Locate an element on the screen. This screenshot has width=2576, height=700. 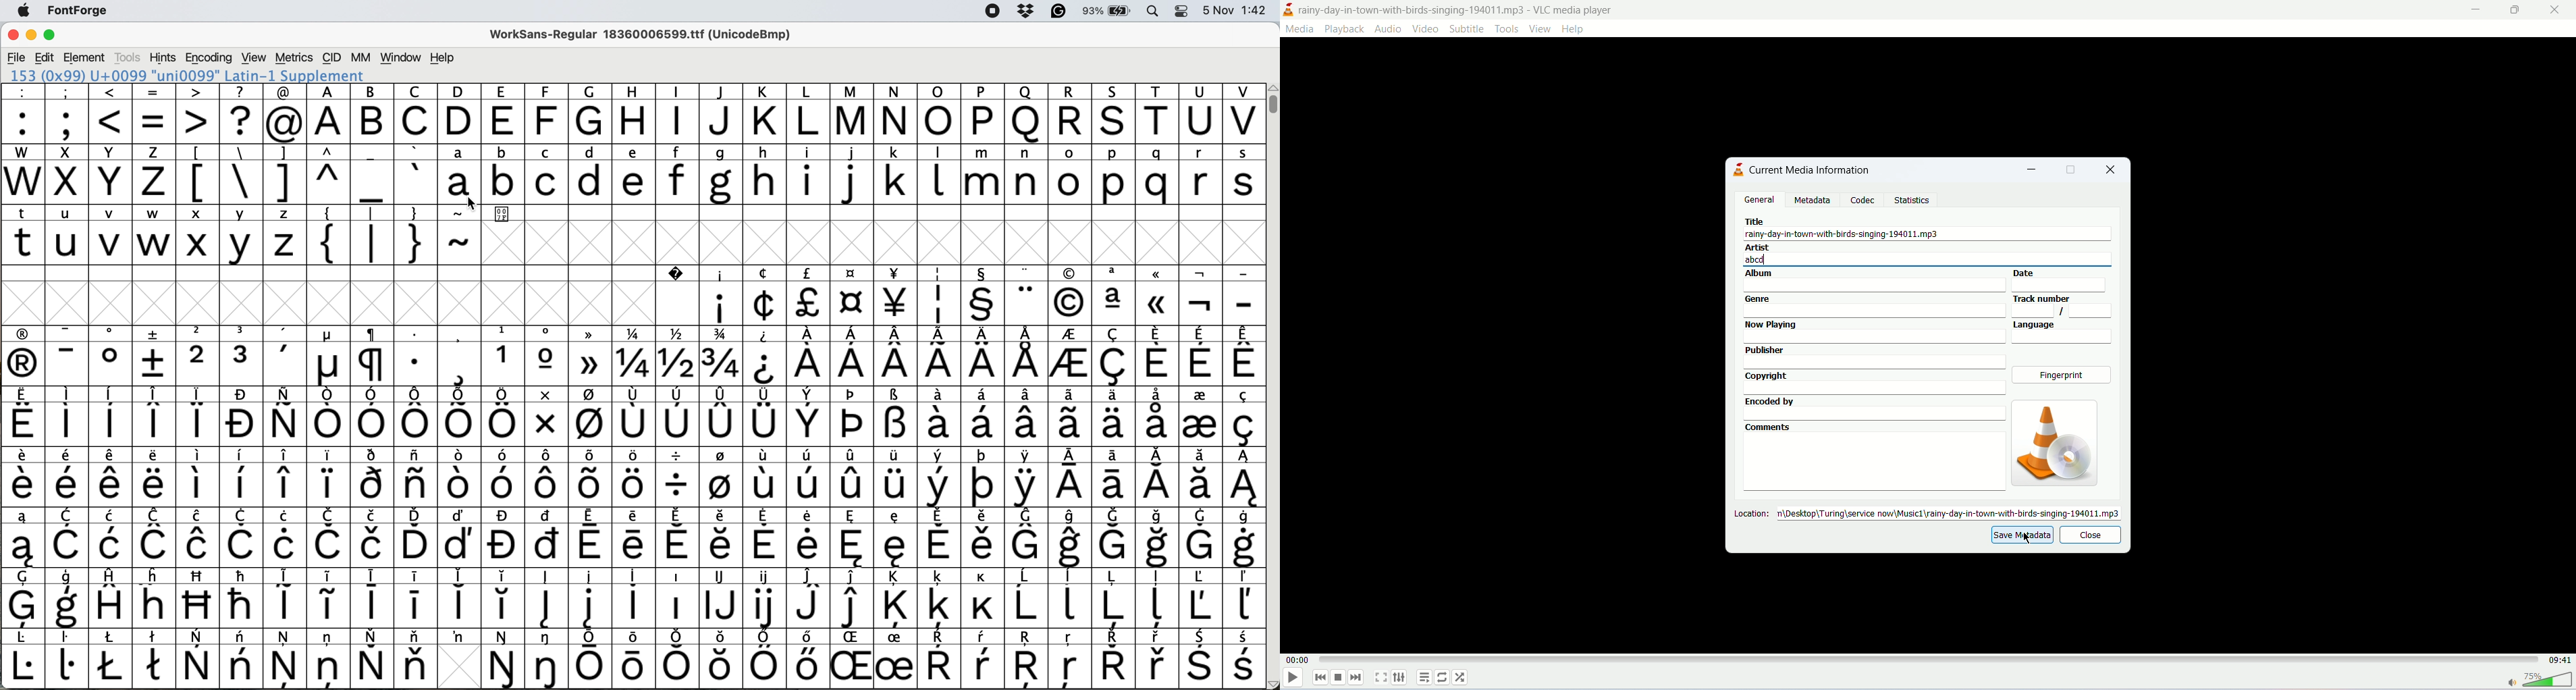
symbol is located at coordinates (241, 597).